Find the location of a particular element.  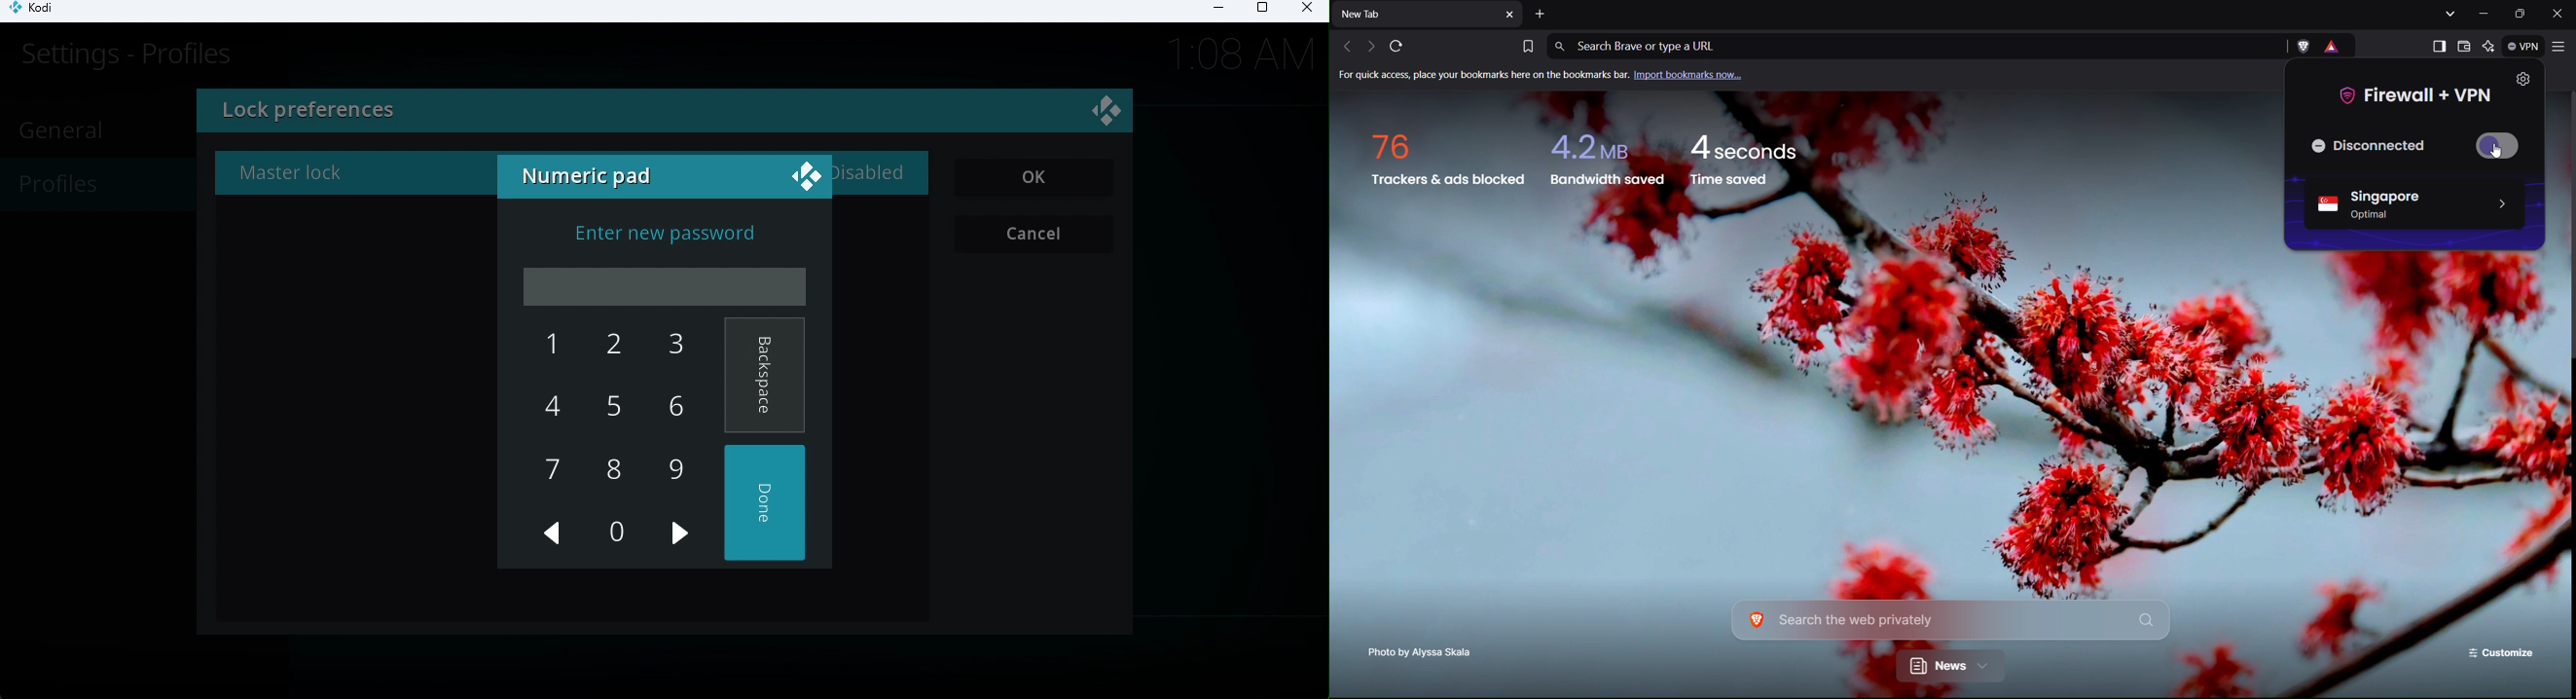

3 is located at coordinates (665, 347).